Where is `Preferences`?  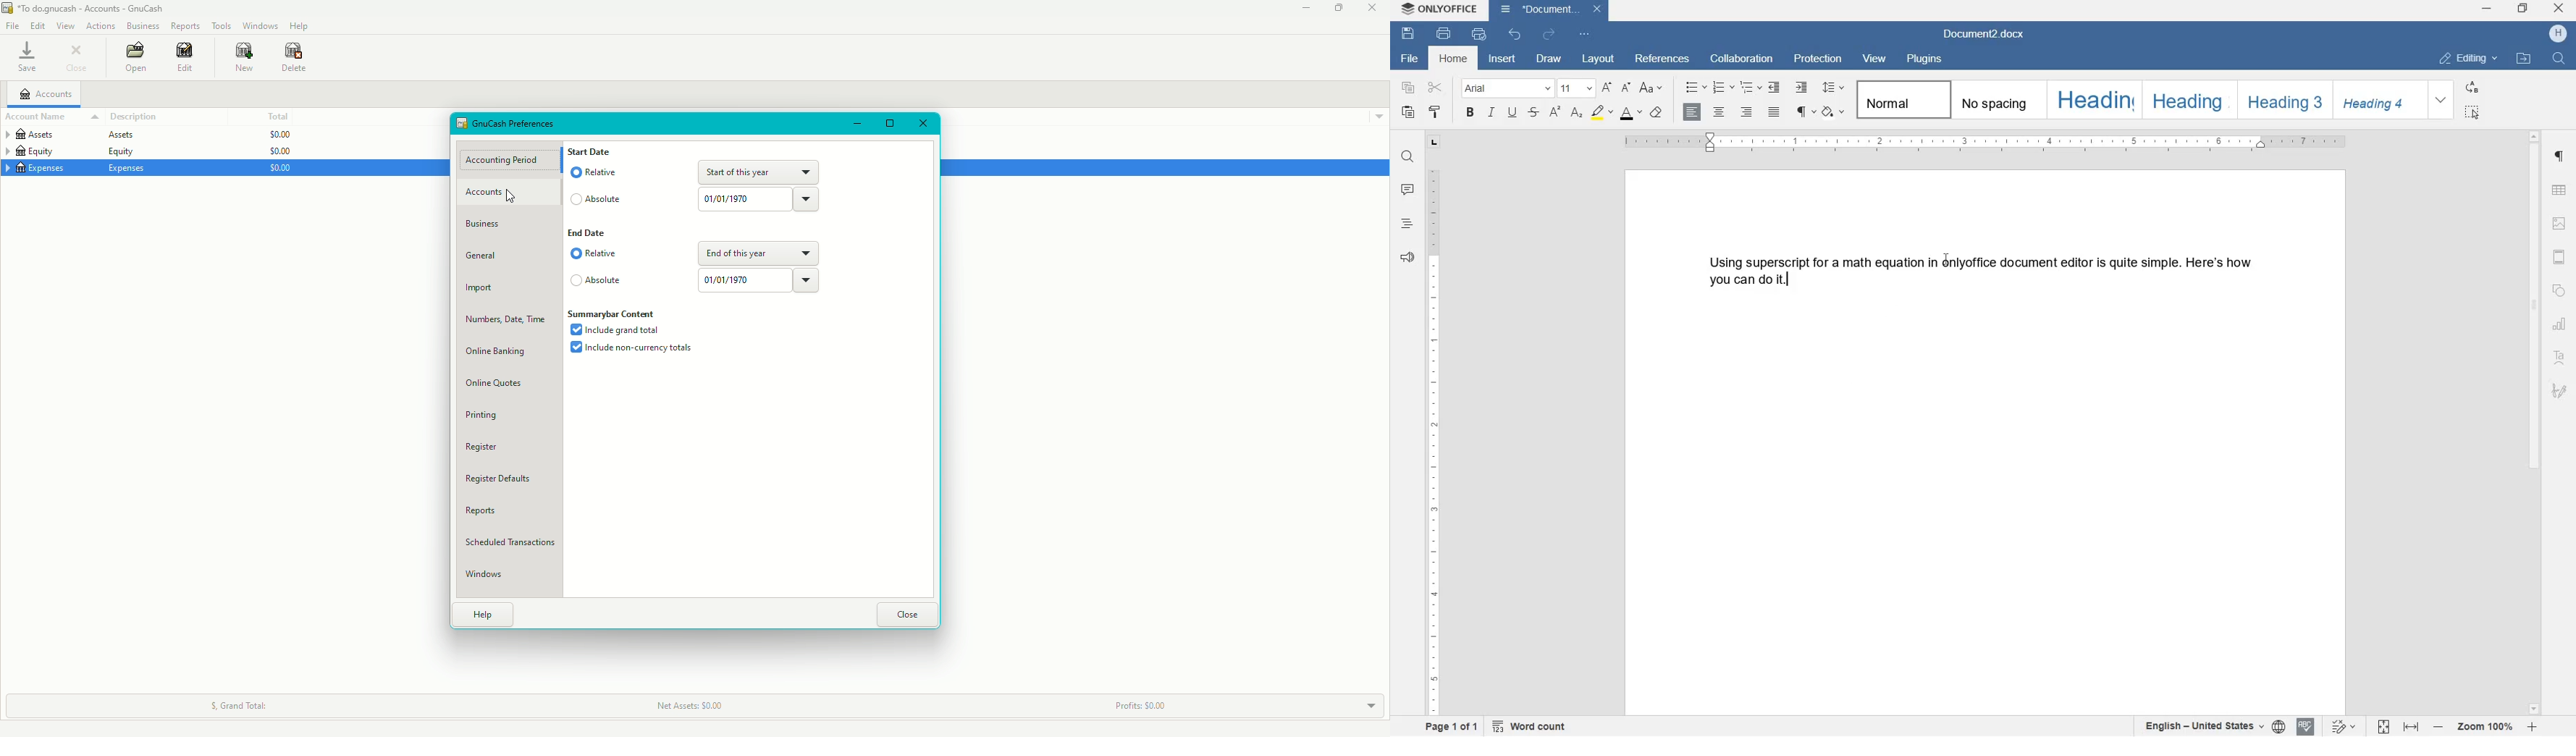 Preferences is located at coordinates (509, 122).